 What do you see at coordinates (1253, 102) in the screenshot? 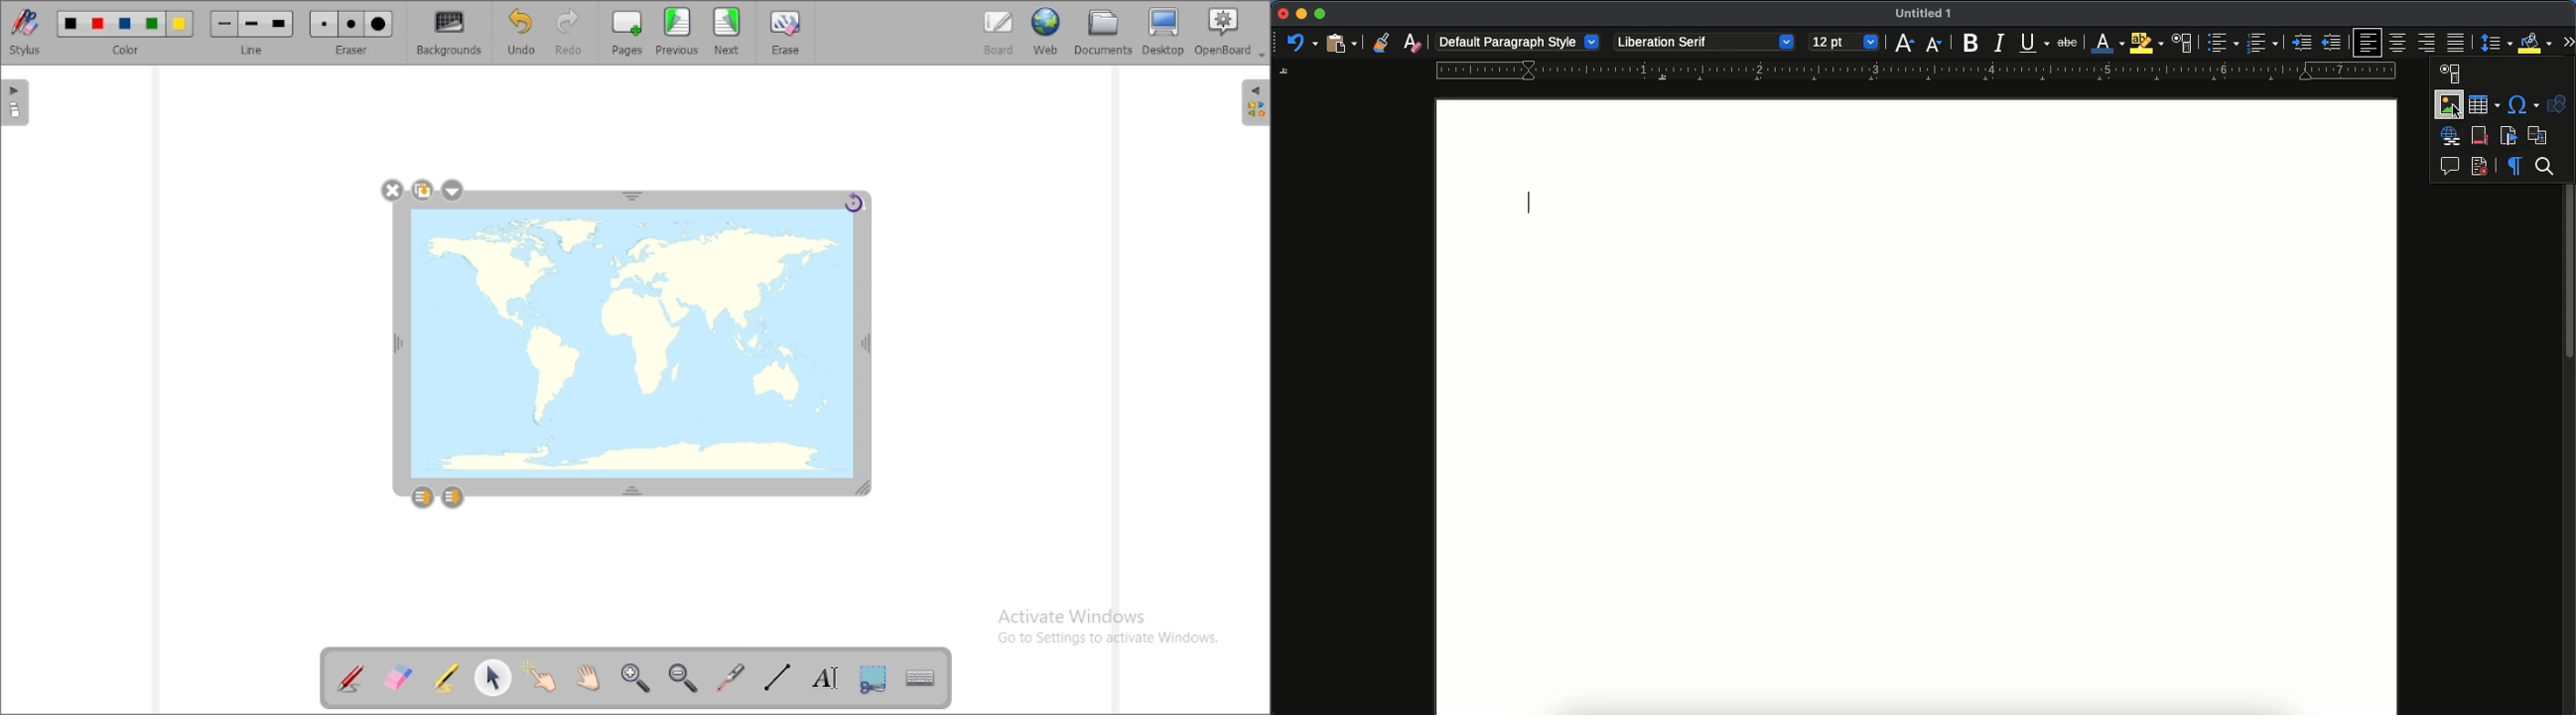
I see `sidebar settings` at bounding box center [1253, 102].